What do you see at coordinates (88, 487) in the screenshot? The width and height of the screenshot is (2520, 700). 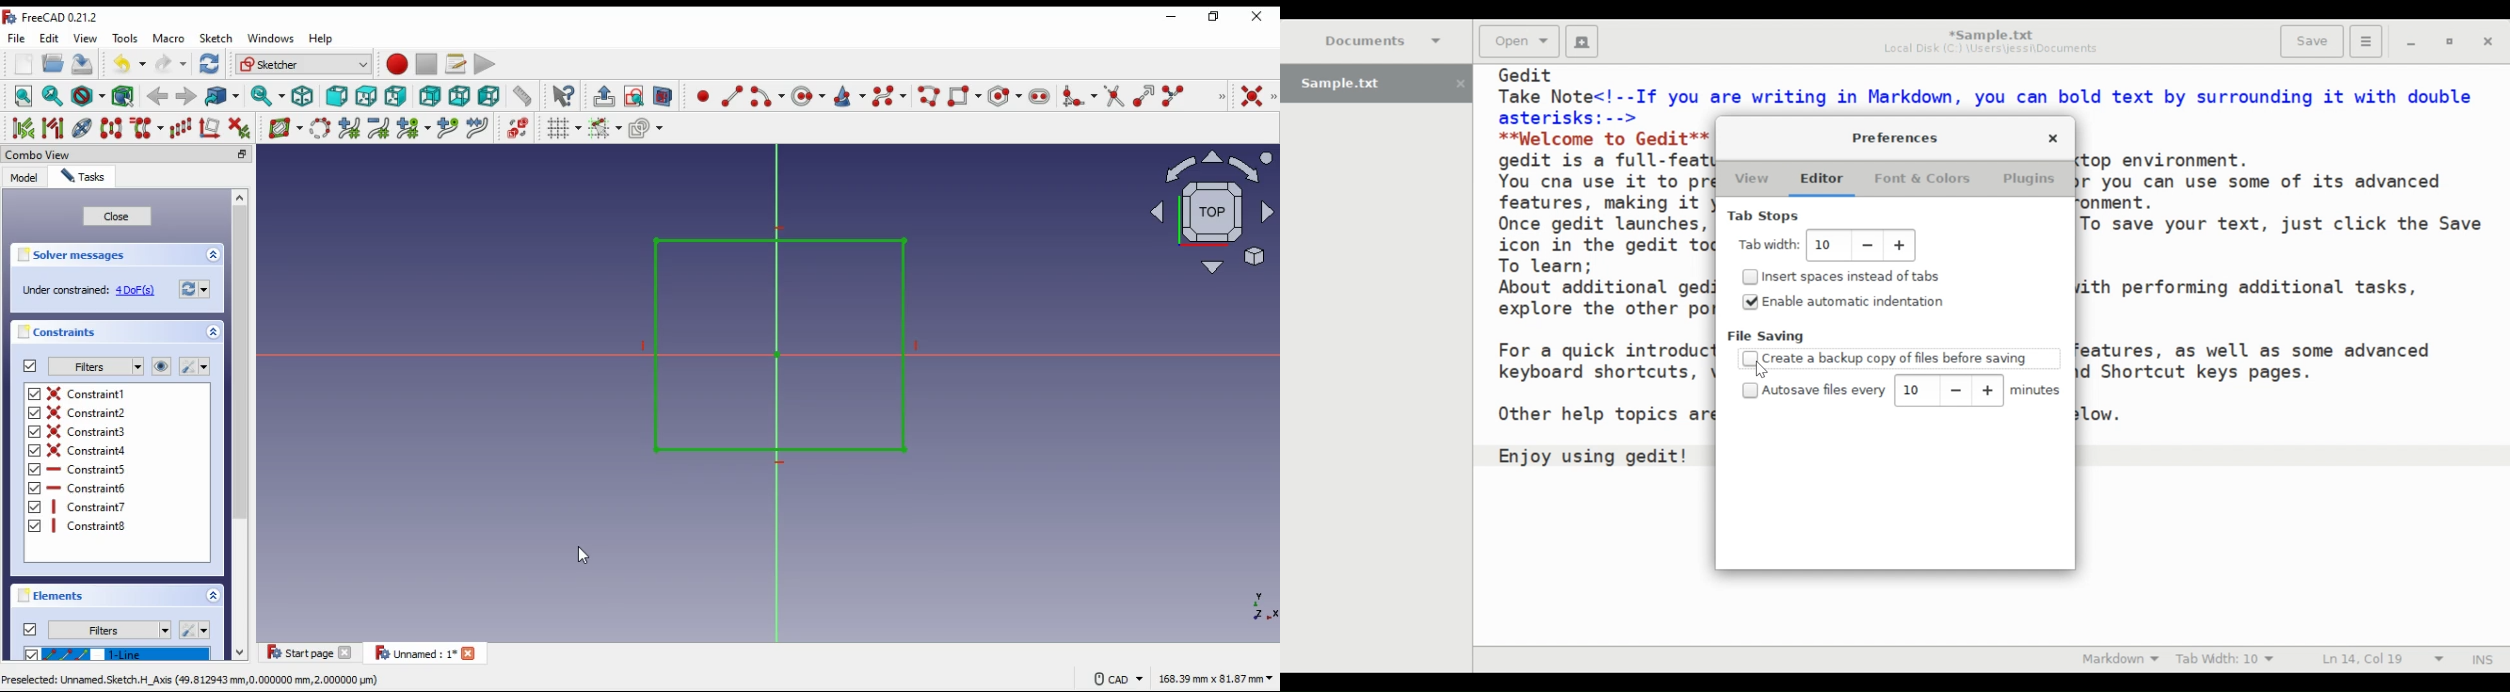 I see `on/off constraint 6` at bounding box center [88, 487].